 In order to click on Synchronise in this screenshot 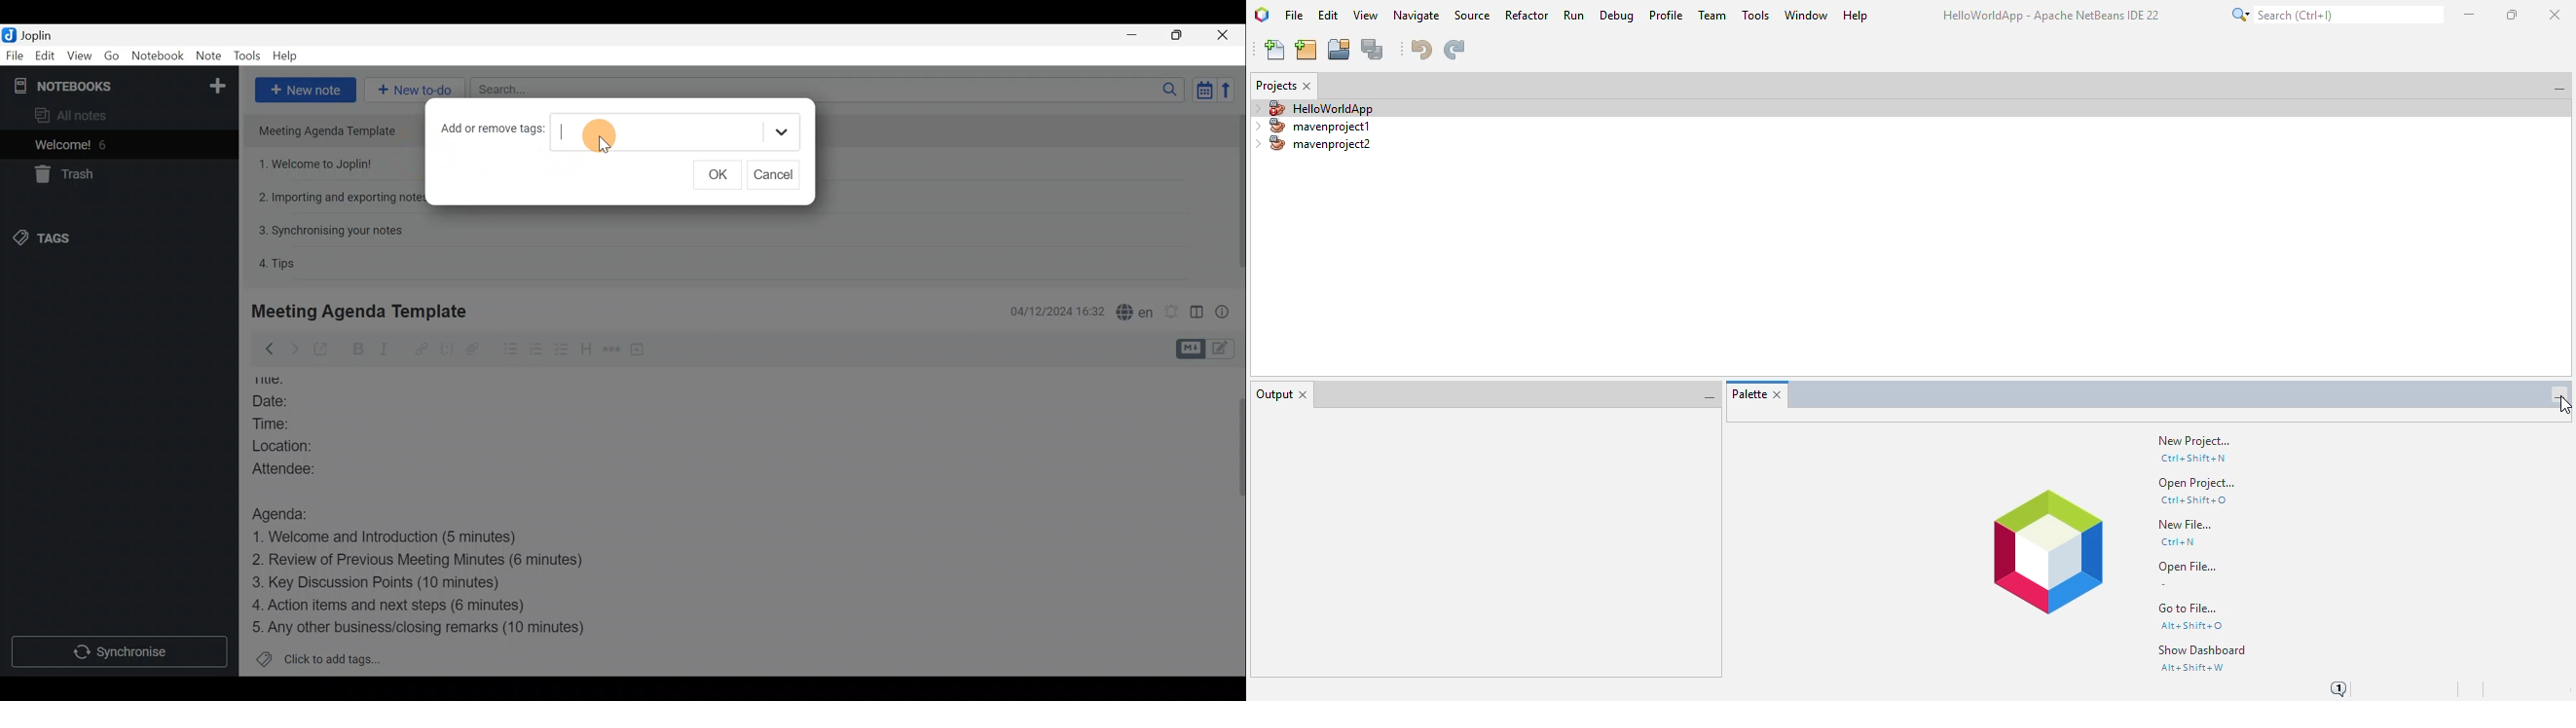, I will do `click(118, 650)`.